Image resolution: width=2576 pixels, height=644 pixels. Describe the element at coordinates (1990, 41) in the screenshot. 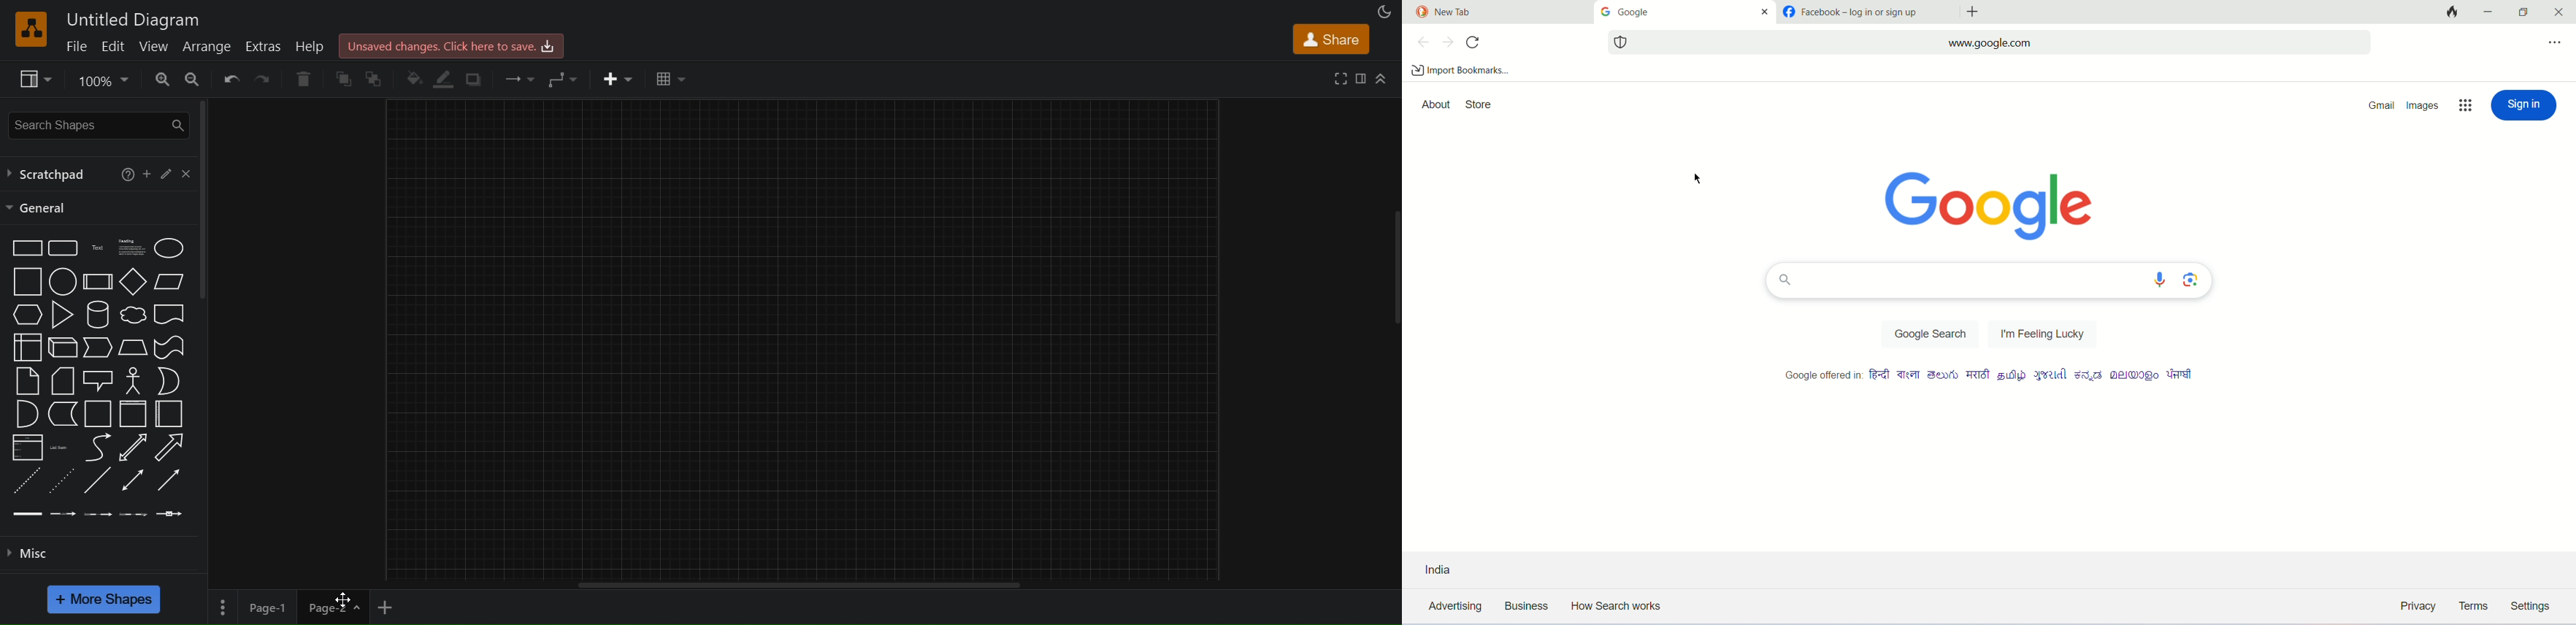

I see `search` at that location.